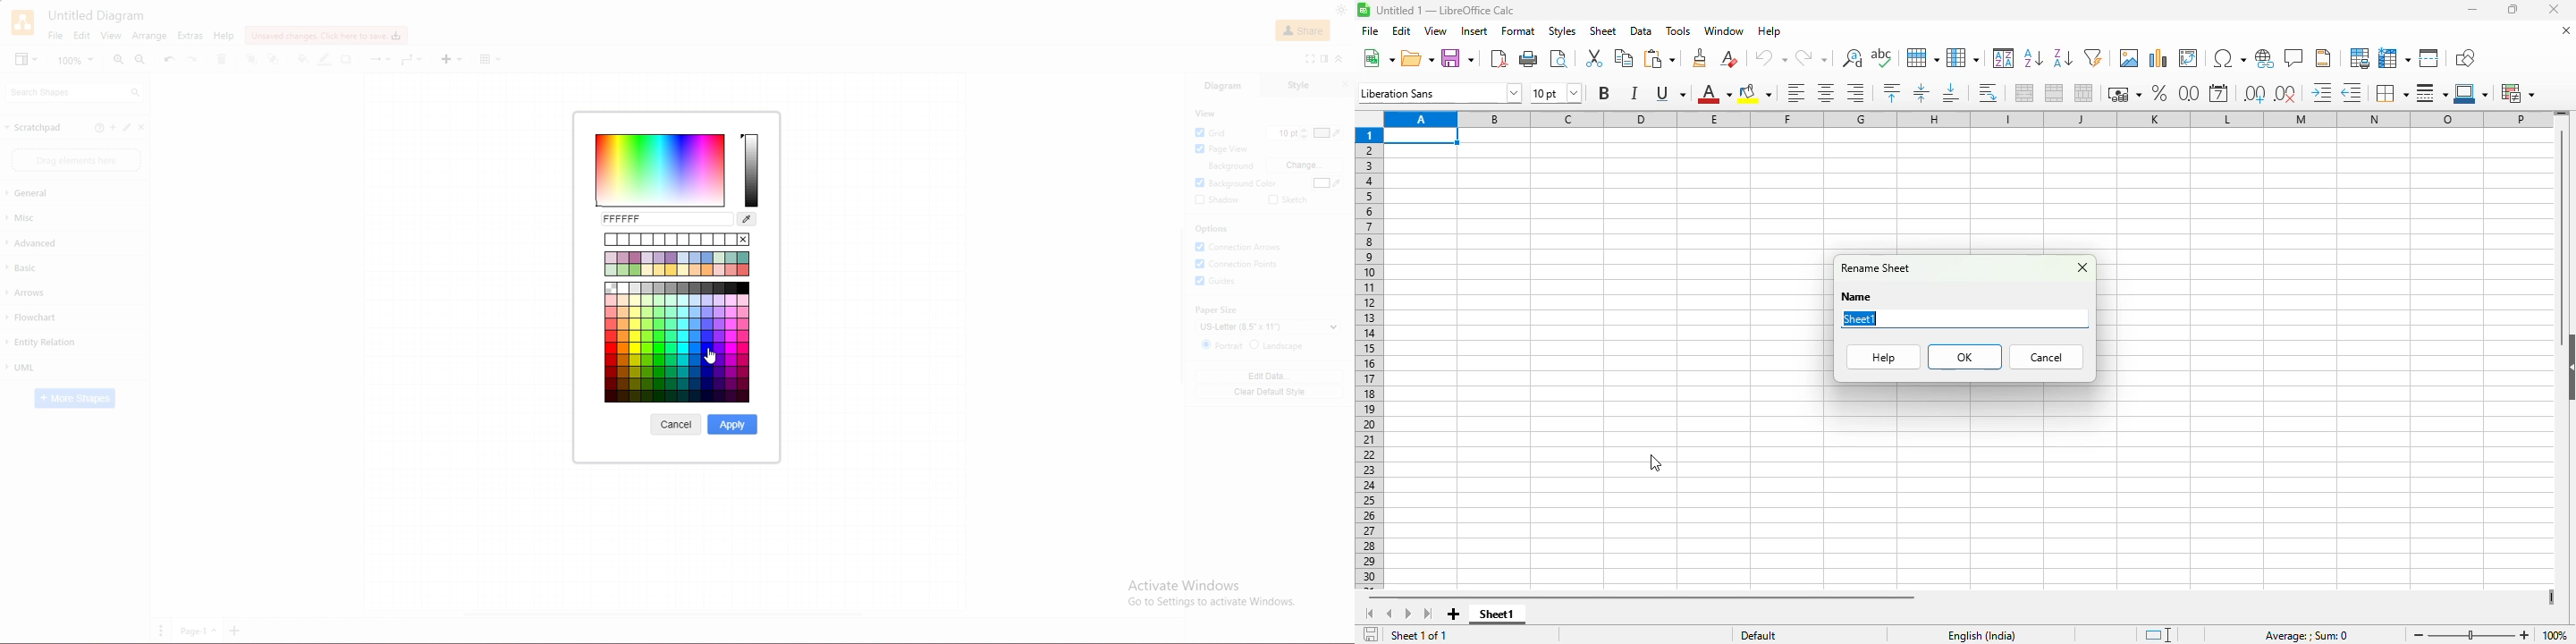 The width and height of the screenshot is (2576, 644). Describe the element at coordinates (2188, 57) in the screenshot. I see `insert or edit pivot table` at that location.